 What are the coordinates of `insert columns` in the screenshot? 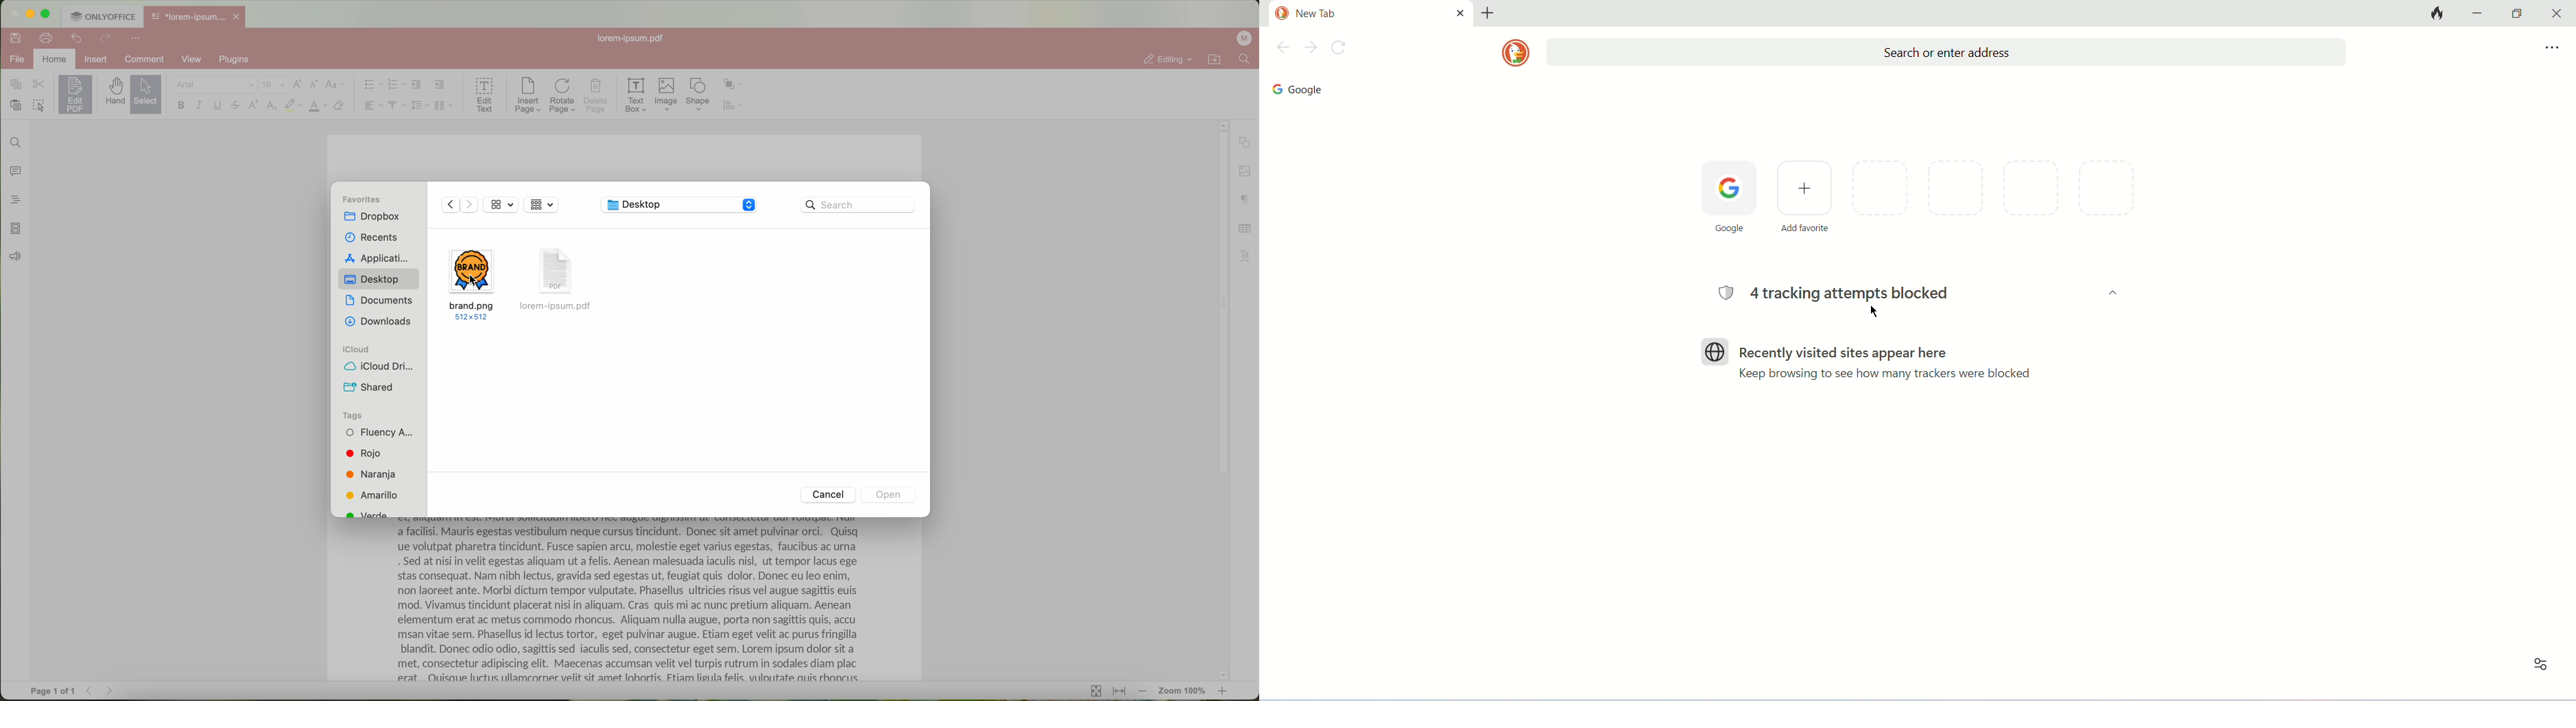 It's located at (445, 106).